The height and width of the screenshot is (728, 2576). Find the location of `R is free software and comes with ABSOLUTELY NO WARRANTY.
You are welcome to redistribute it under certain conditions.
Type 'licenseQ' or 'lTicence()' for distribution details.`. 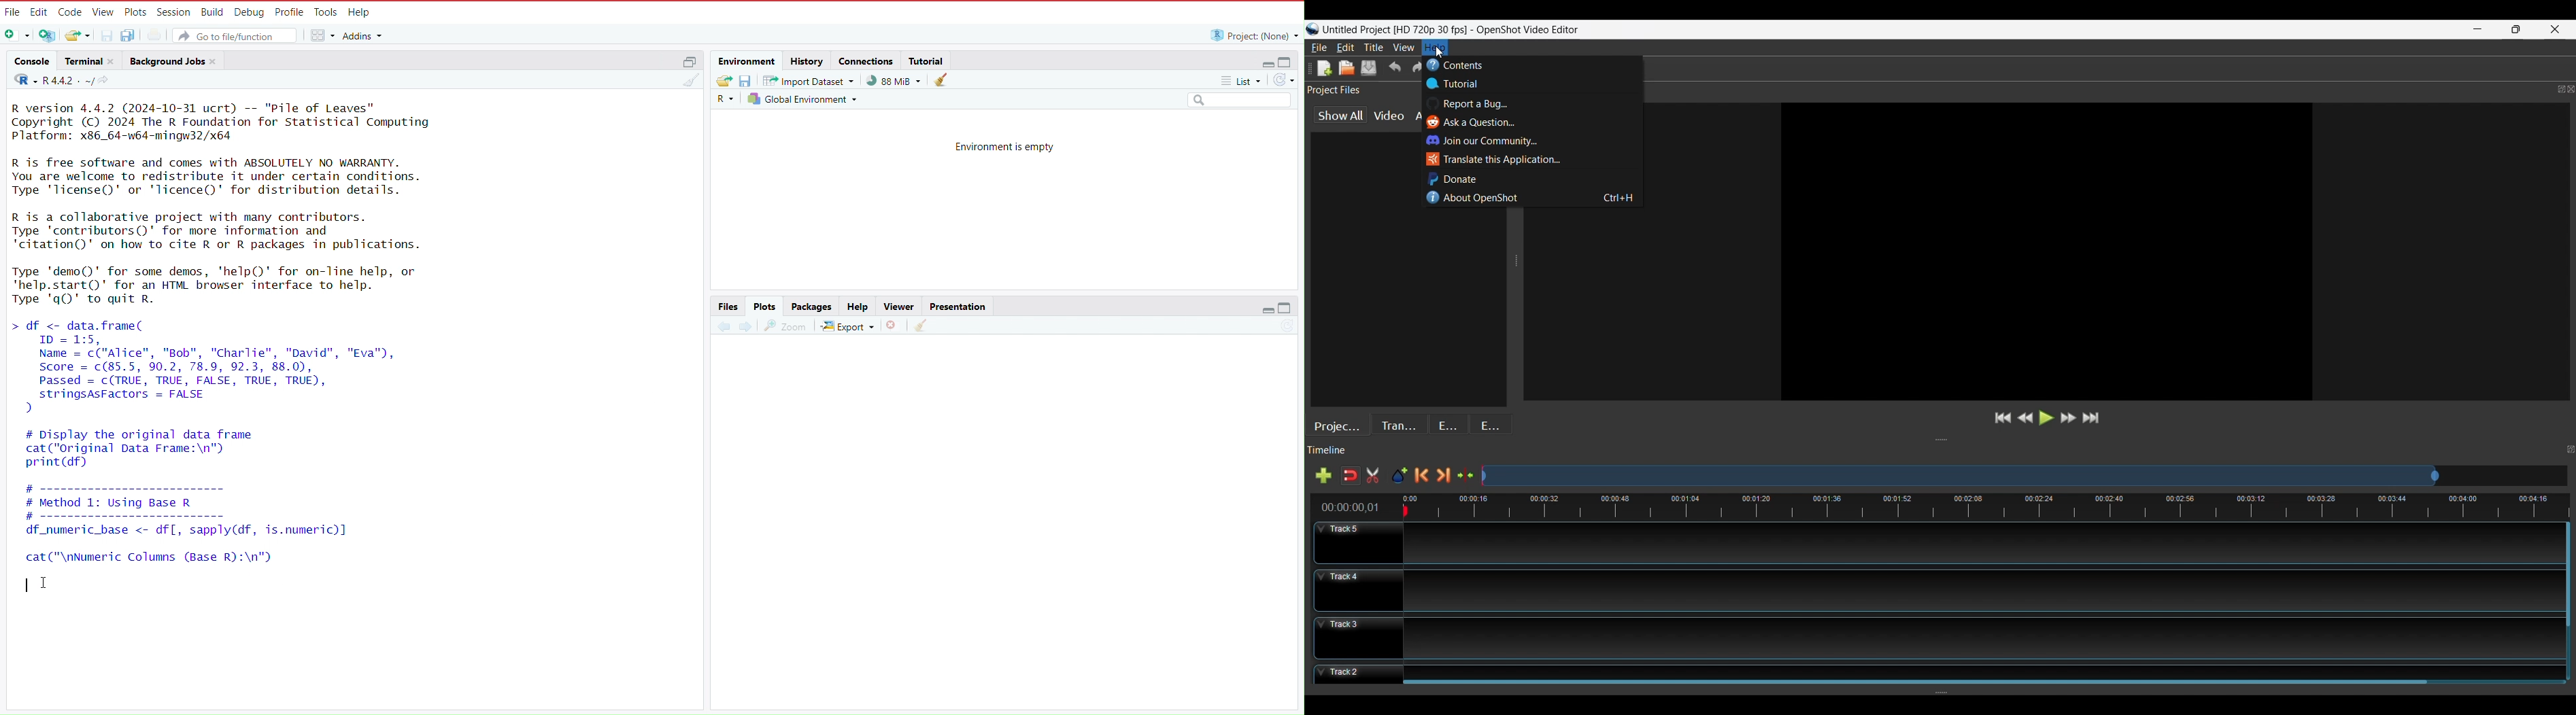

R is free software and comes with ABSOLUTELY NO WARRANTY.
You are welcome to redistribute it under certain conditions.
Type 'licenseQ' or 'lTicence()' for distribution details. is located at coordinates (220, 177).